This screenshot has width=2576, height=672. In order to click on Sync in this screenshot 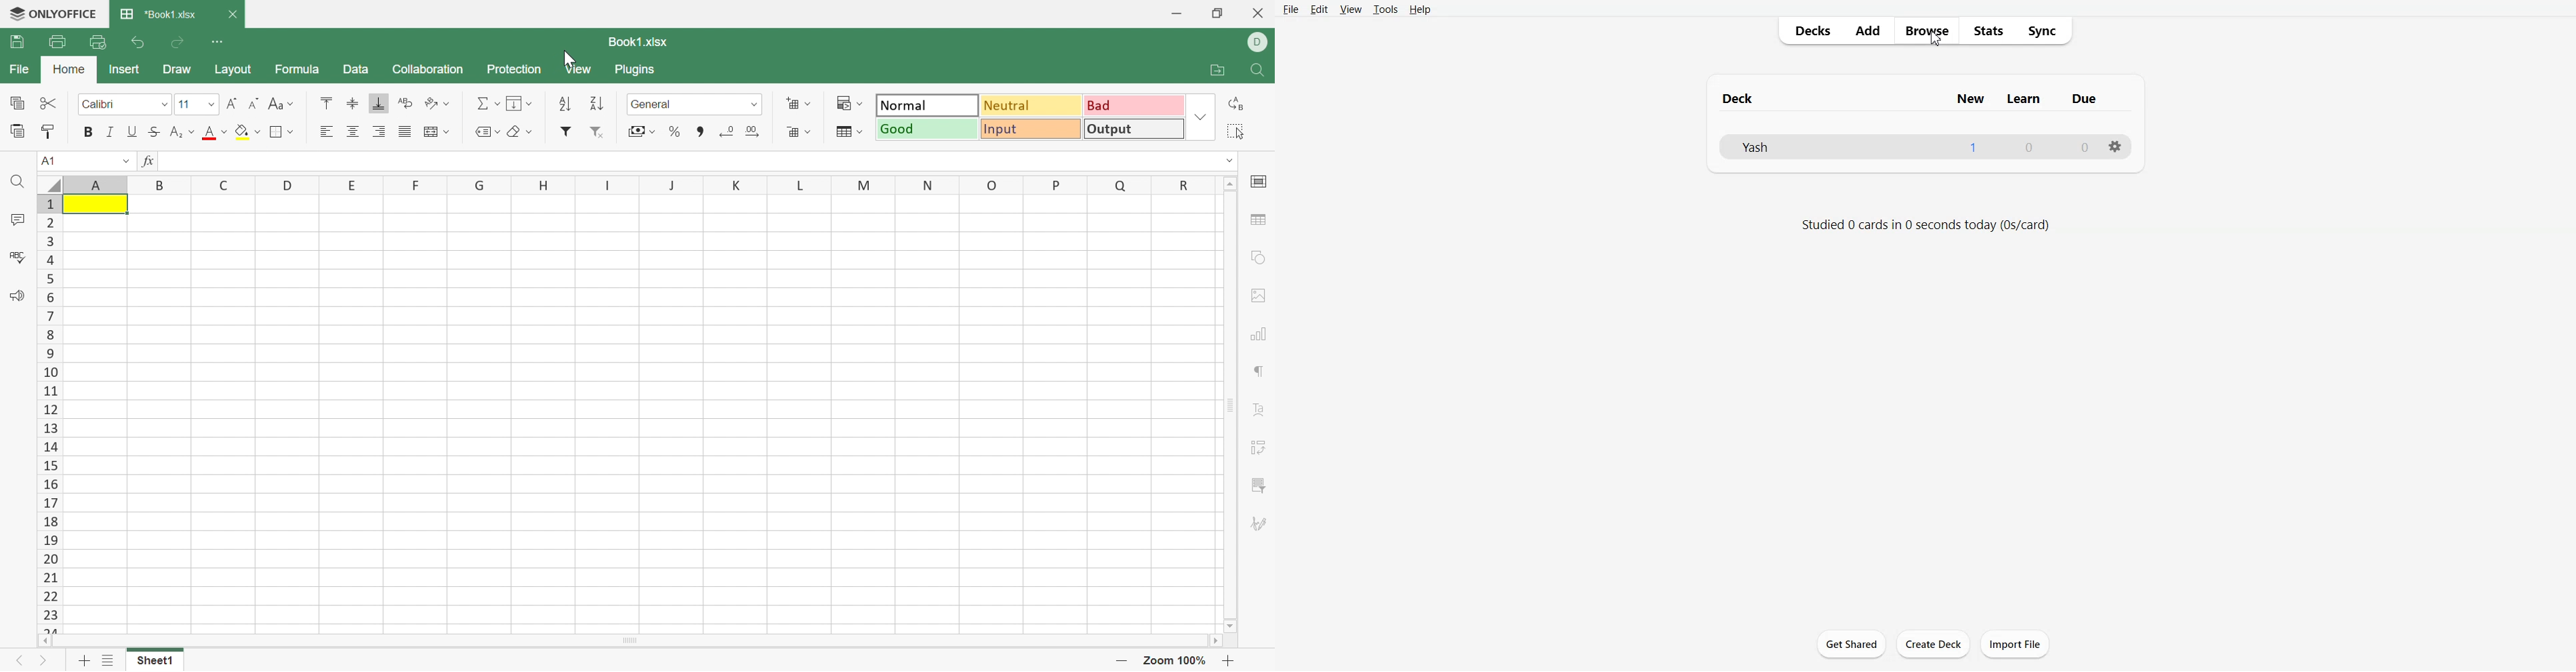, I will do `click(2047, 30)`.